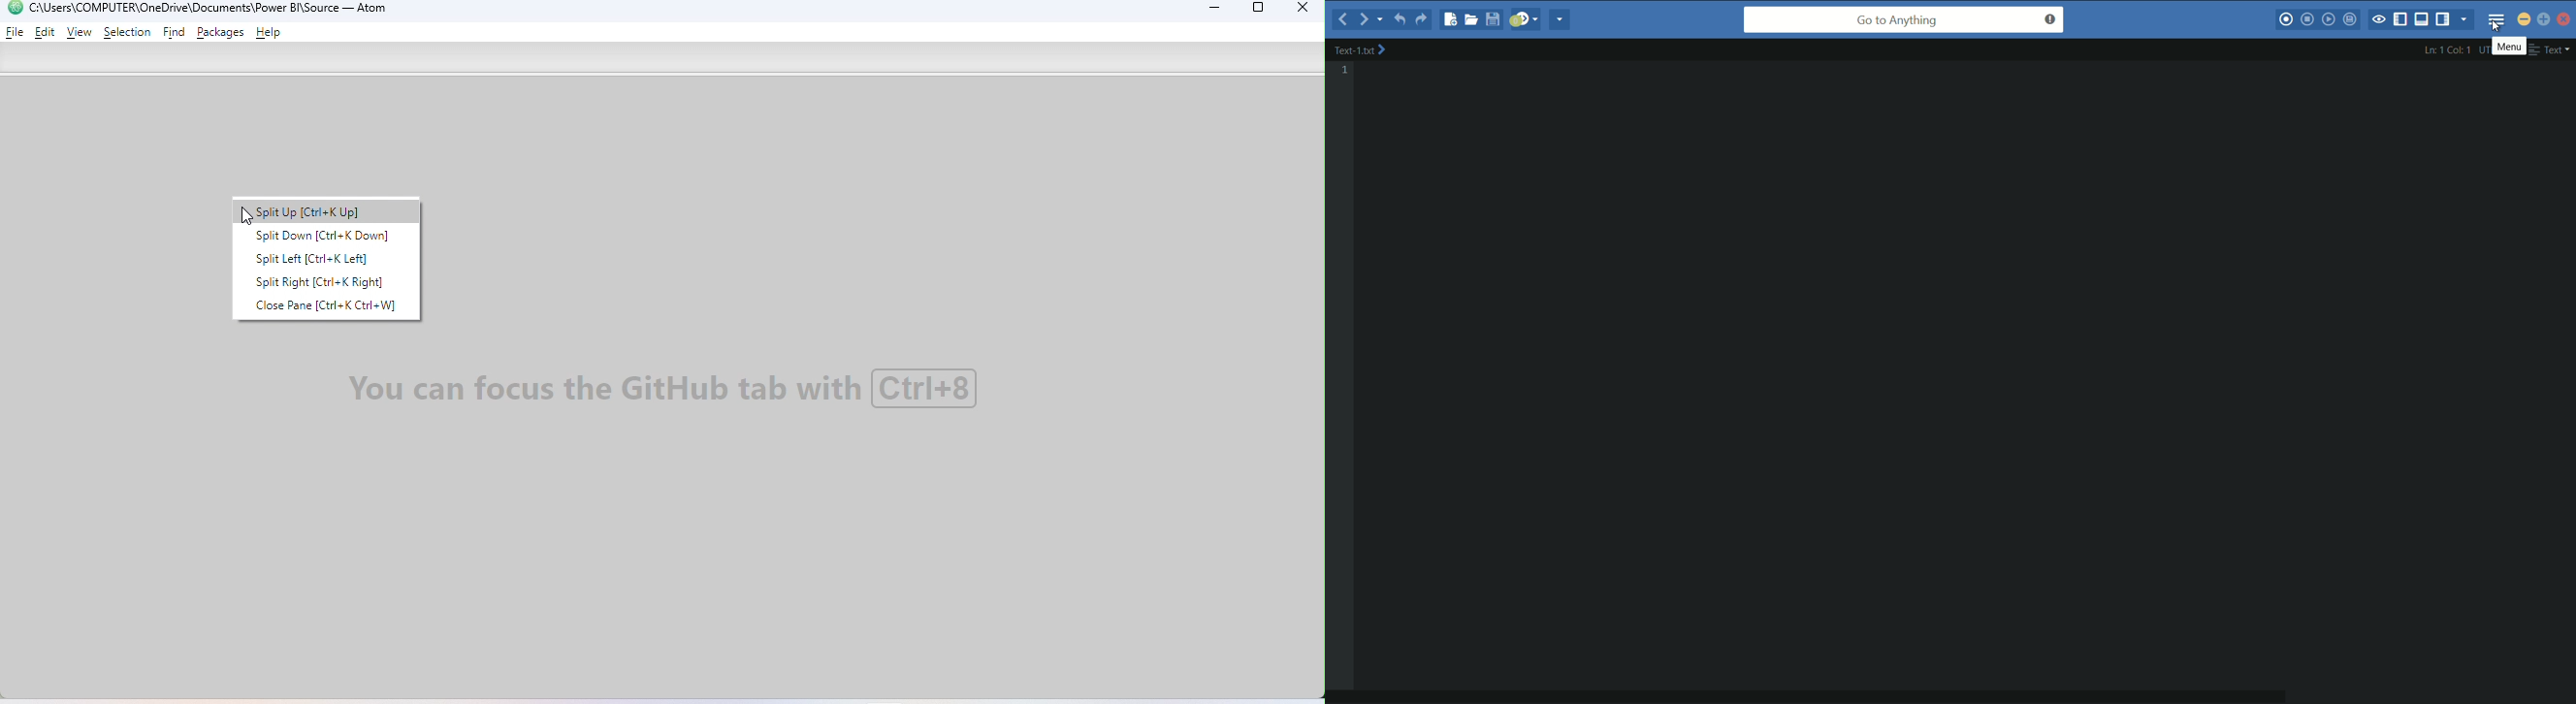  What do you see at coordinates (127, 32) in the screenshot?
I see `Selection` at bounding box center [127, 32].